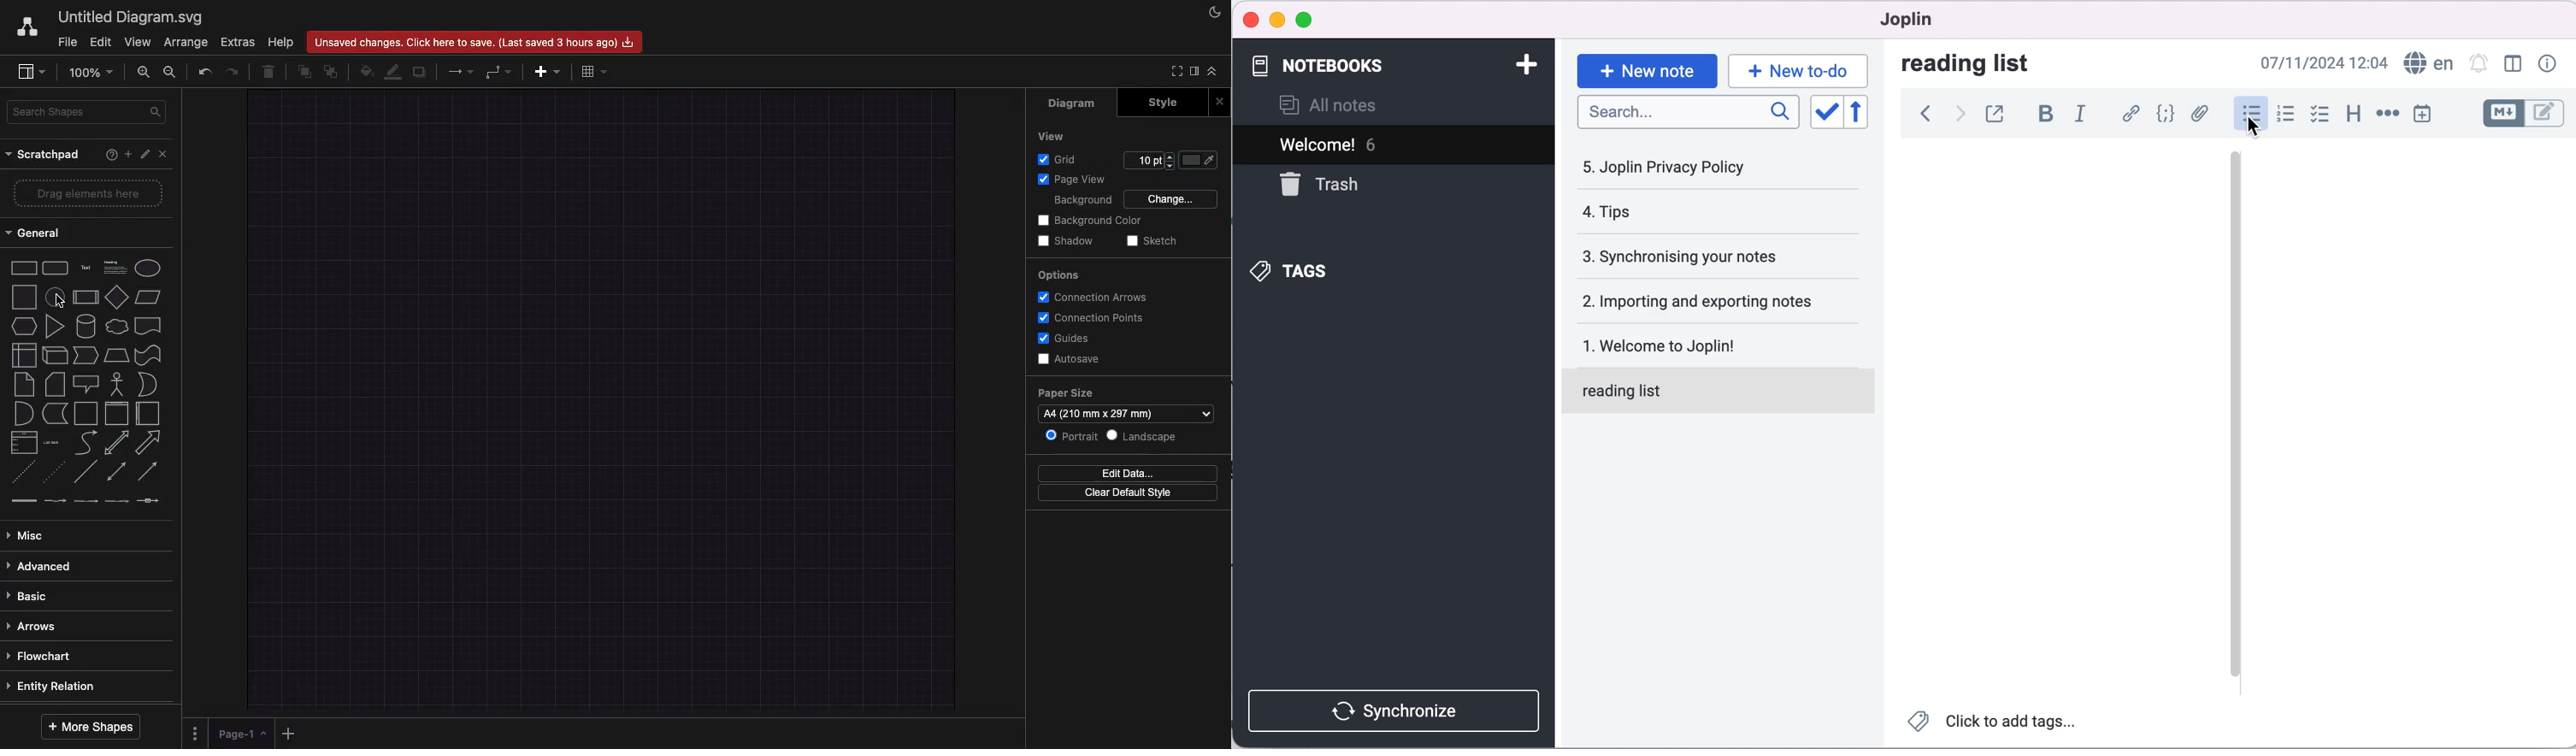 The height and width of the screenshot is (756, 2576). I want to click on click to add tags, so click(1995, 726).